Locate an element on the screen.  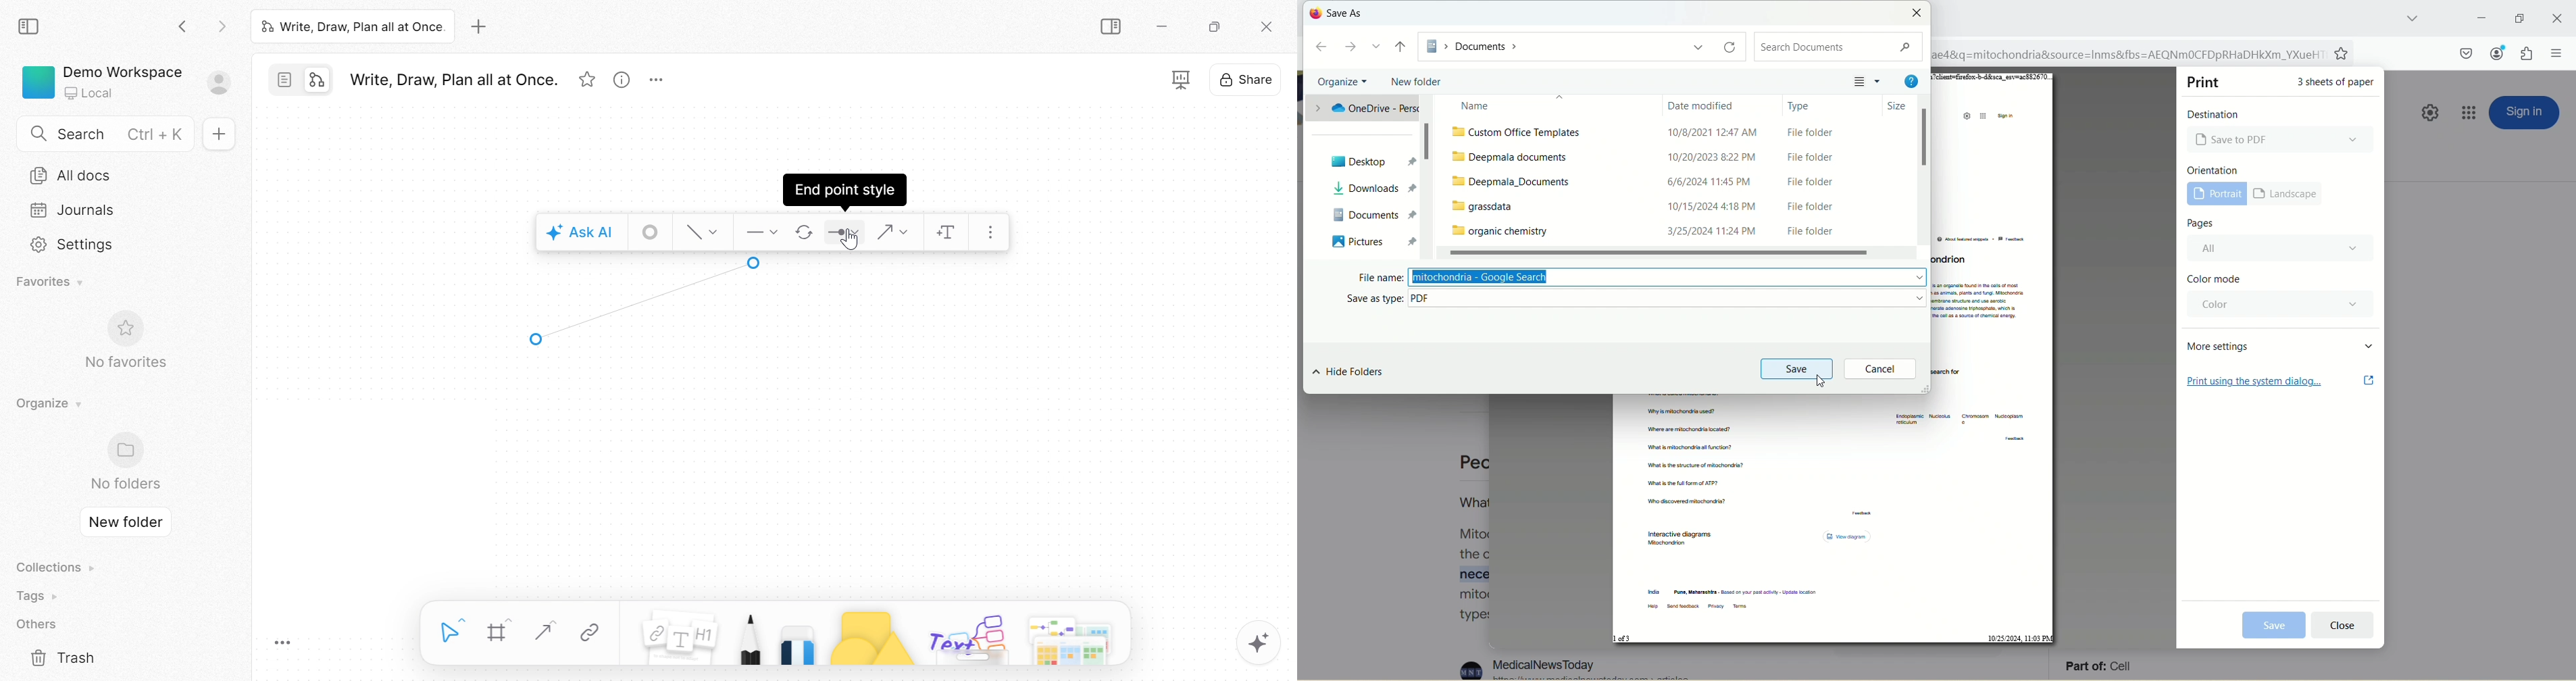
more settings is located at coordinates (2280, 345).